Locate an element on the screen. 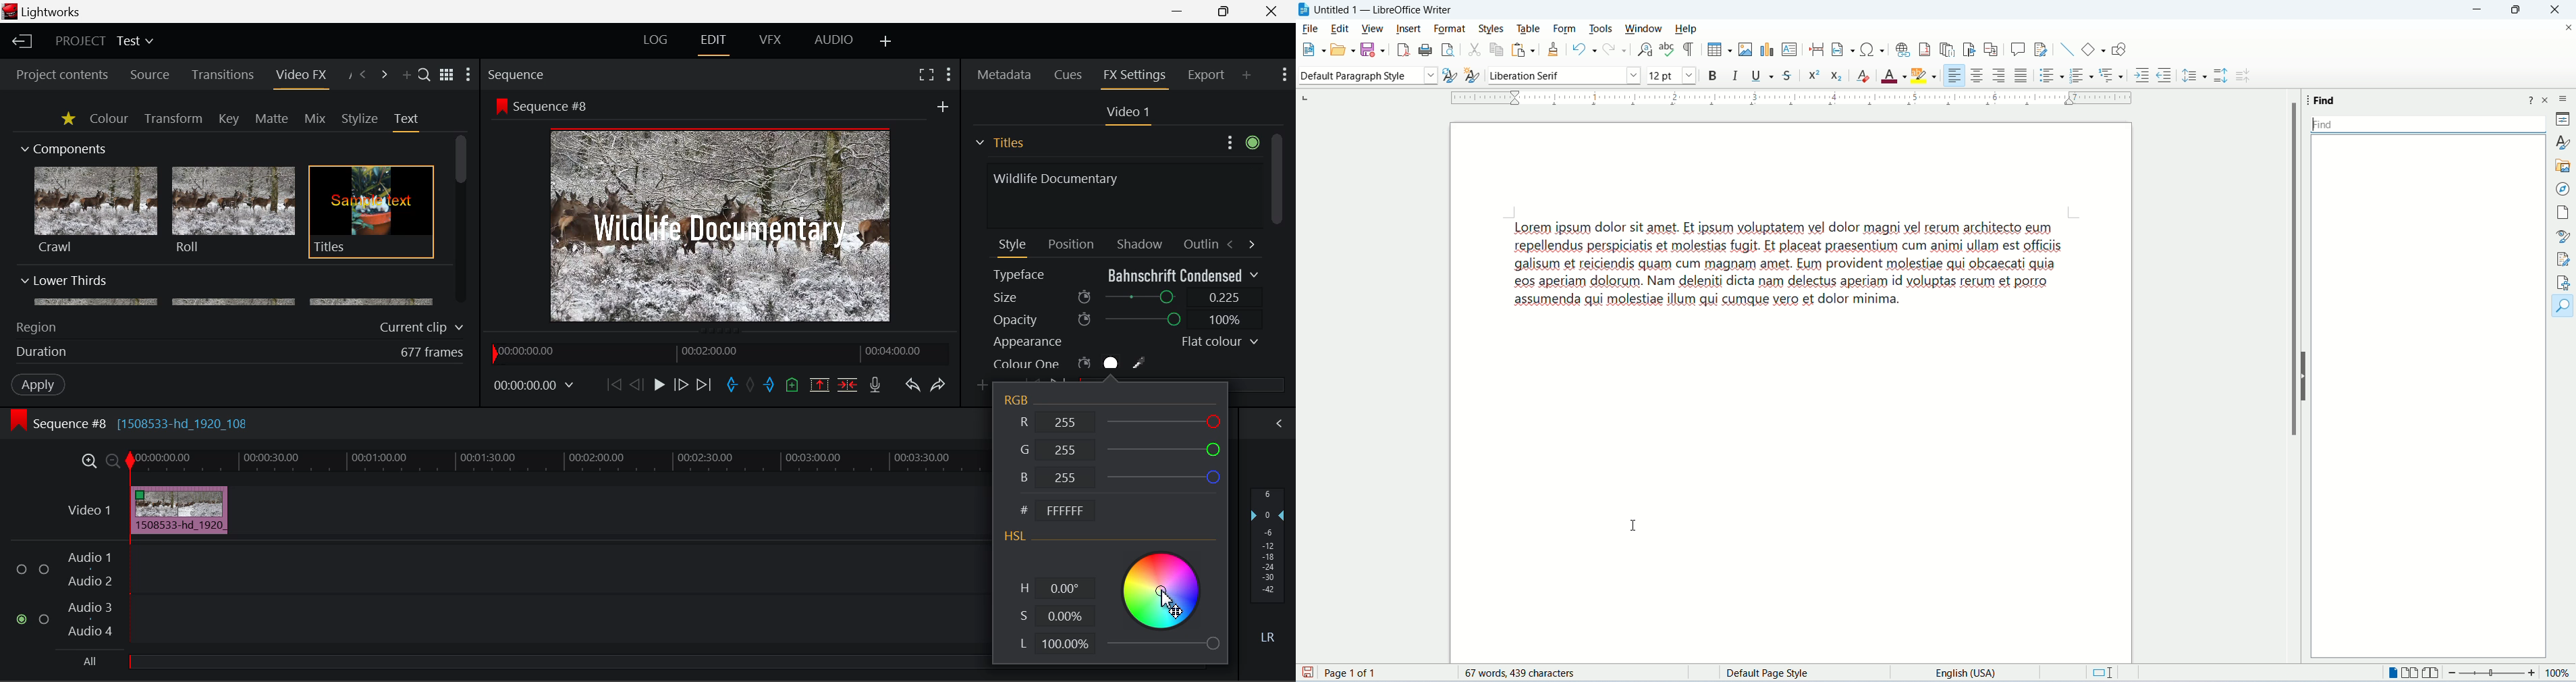 The width and height of the screenshot is (2576, 700). Show Settings is located at coordinates (468, 74).